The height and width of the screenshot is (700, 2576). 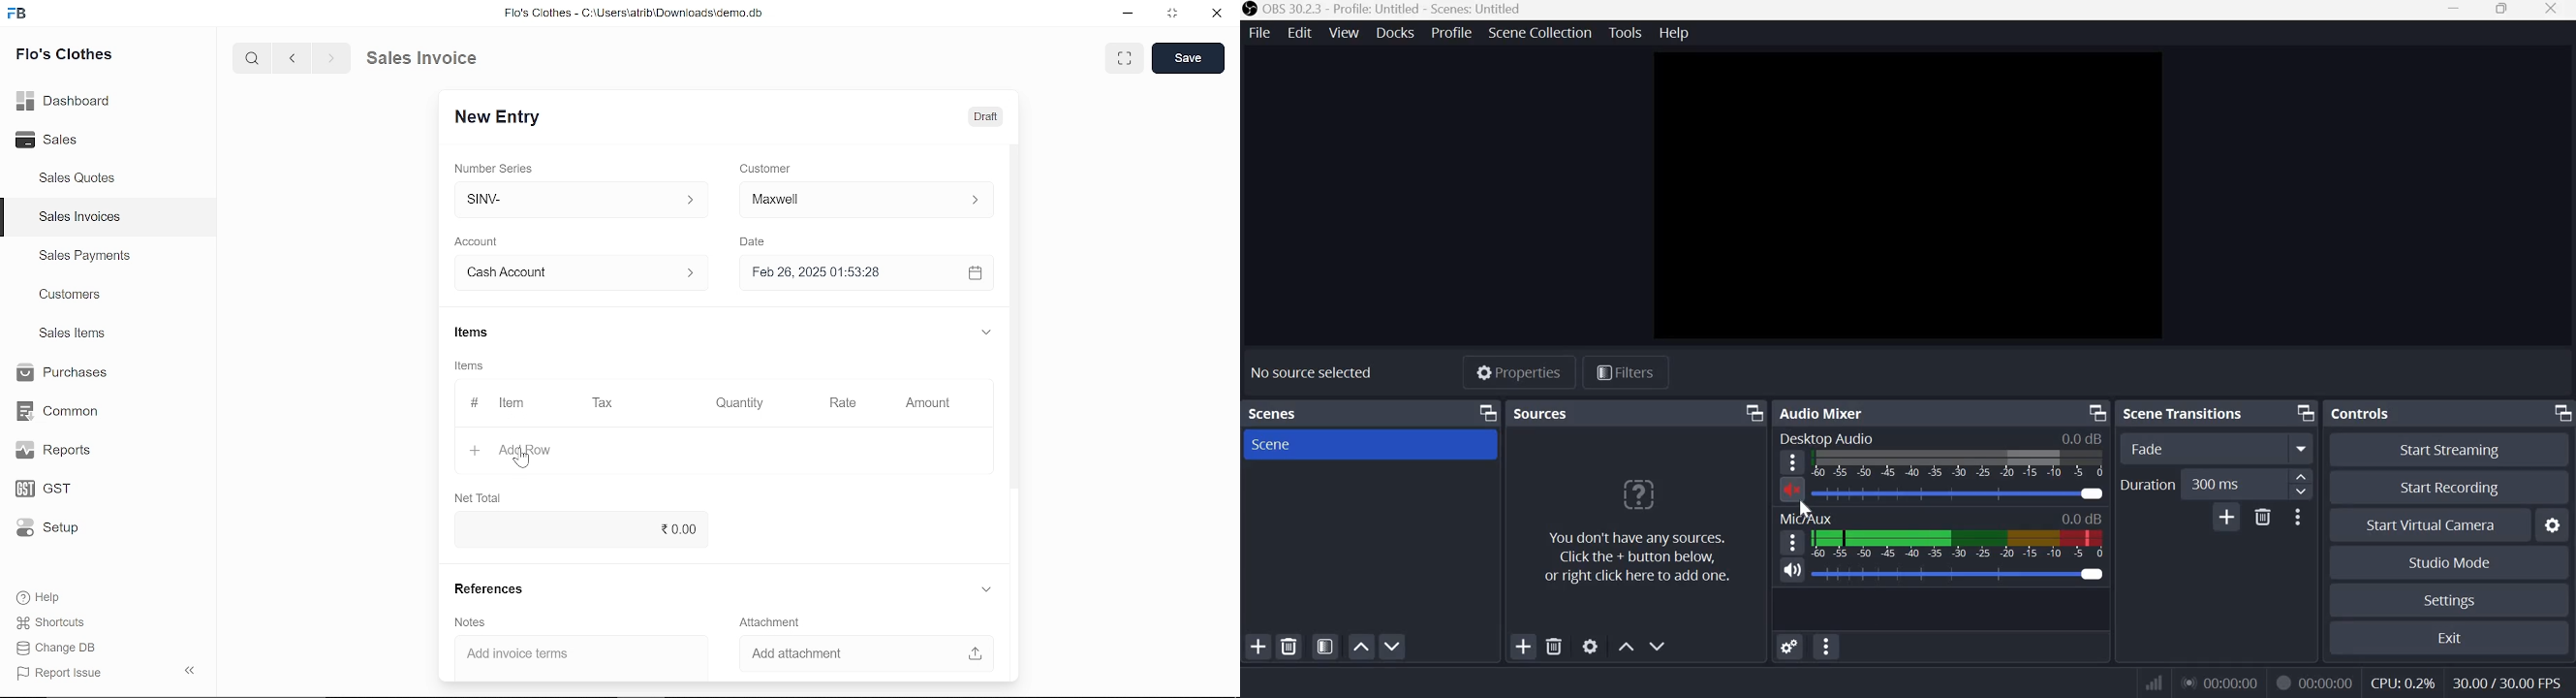 I want to click on close, so click(x=1215, y=15).